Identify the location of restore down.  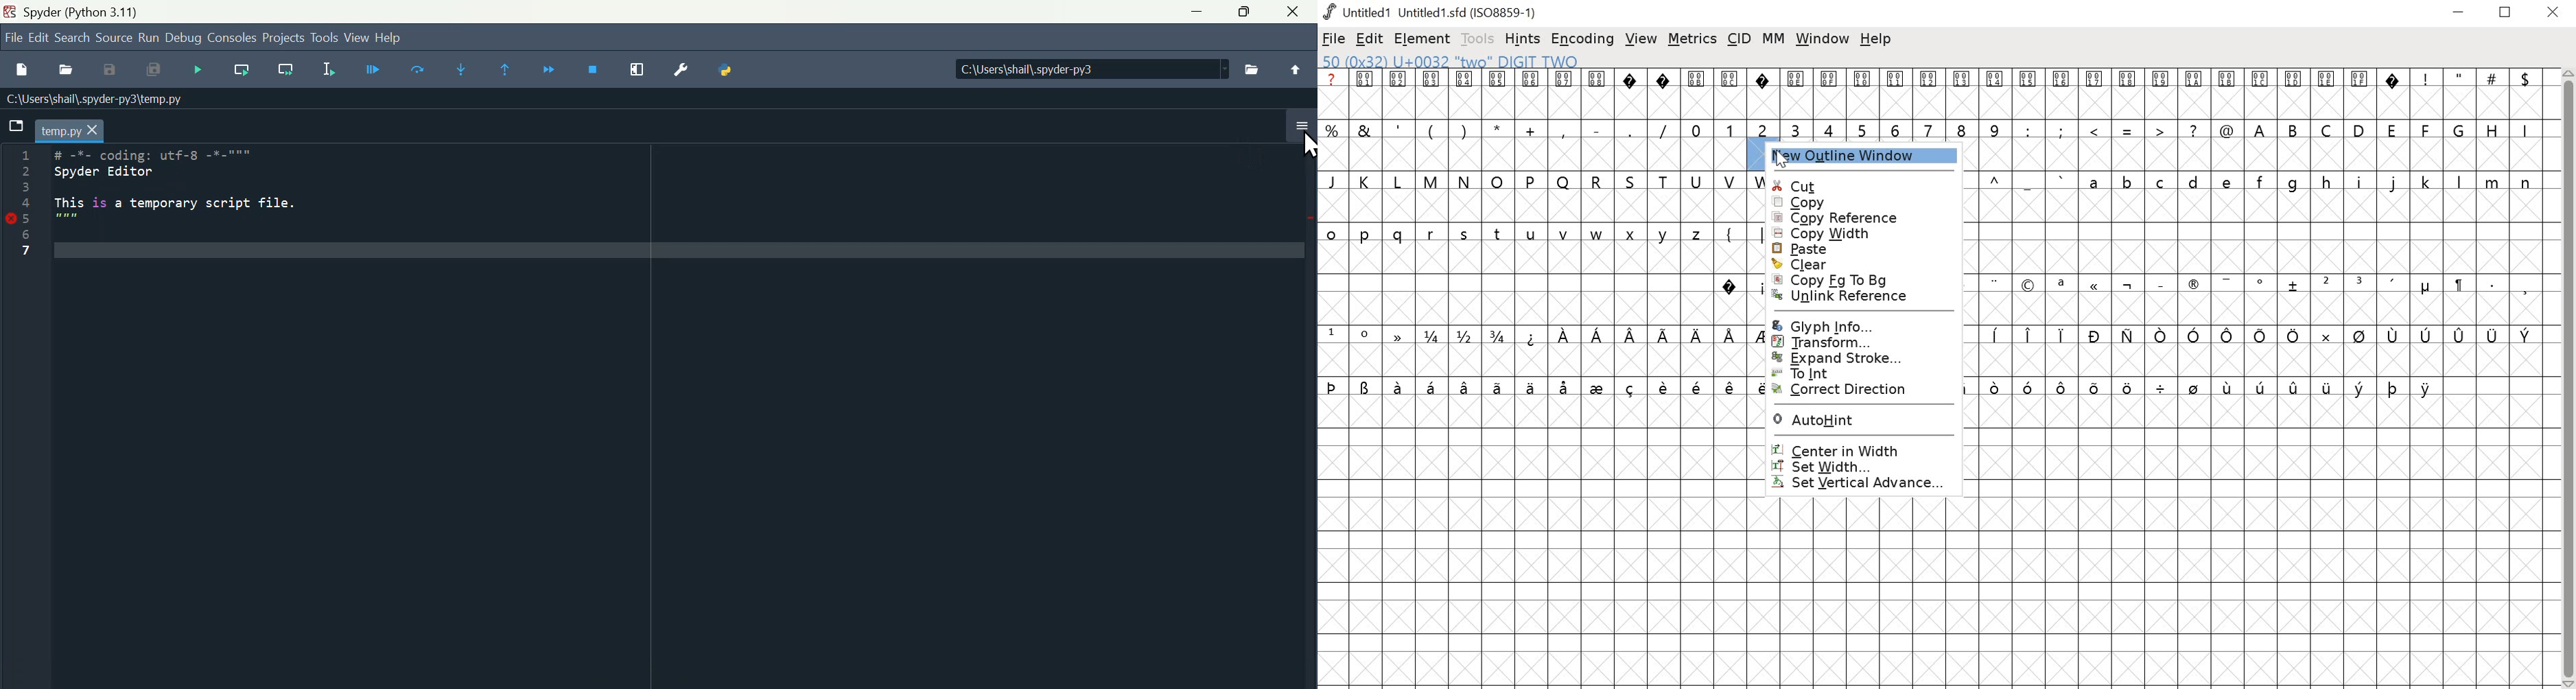
(2509, 14).